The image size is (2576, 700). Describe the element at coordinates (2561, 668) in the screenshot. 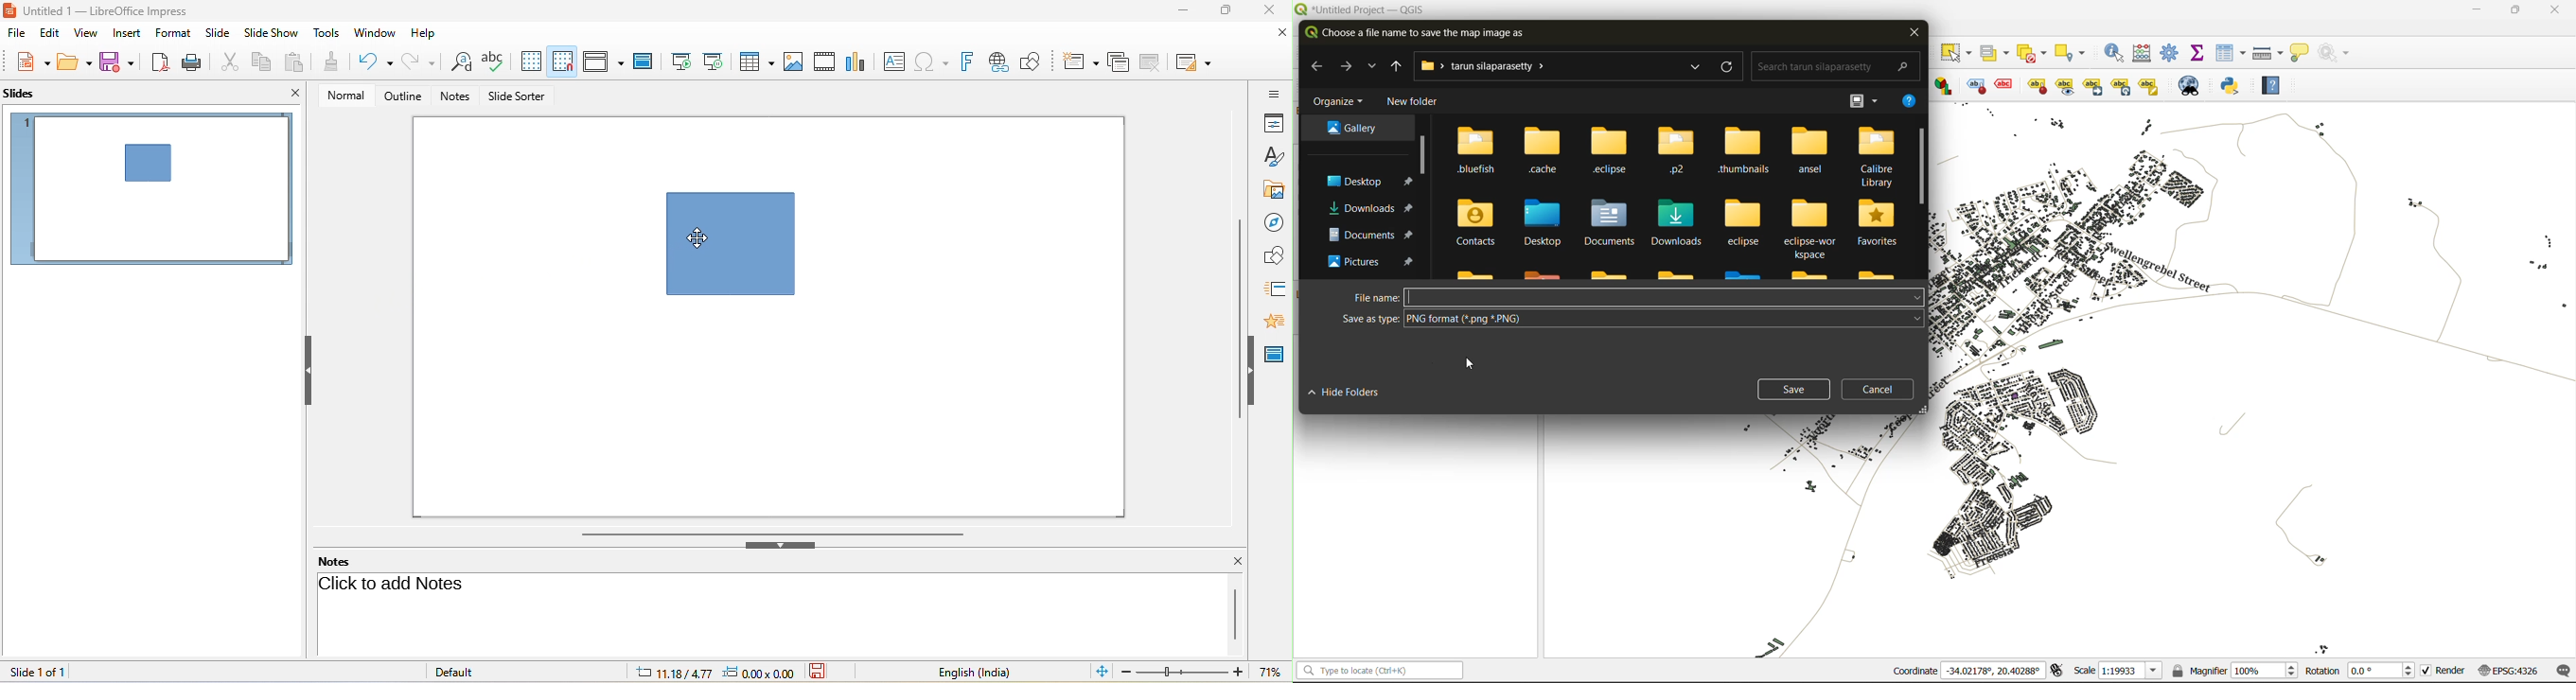

I see `log messages` at that location.